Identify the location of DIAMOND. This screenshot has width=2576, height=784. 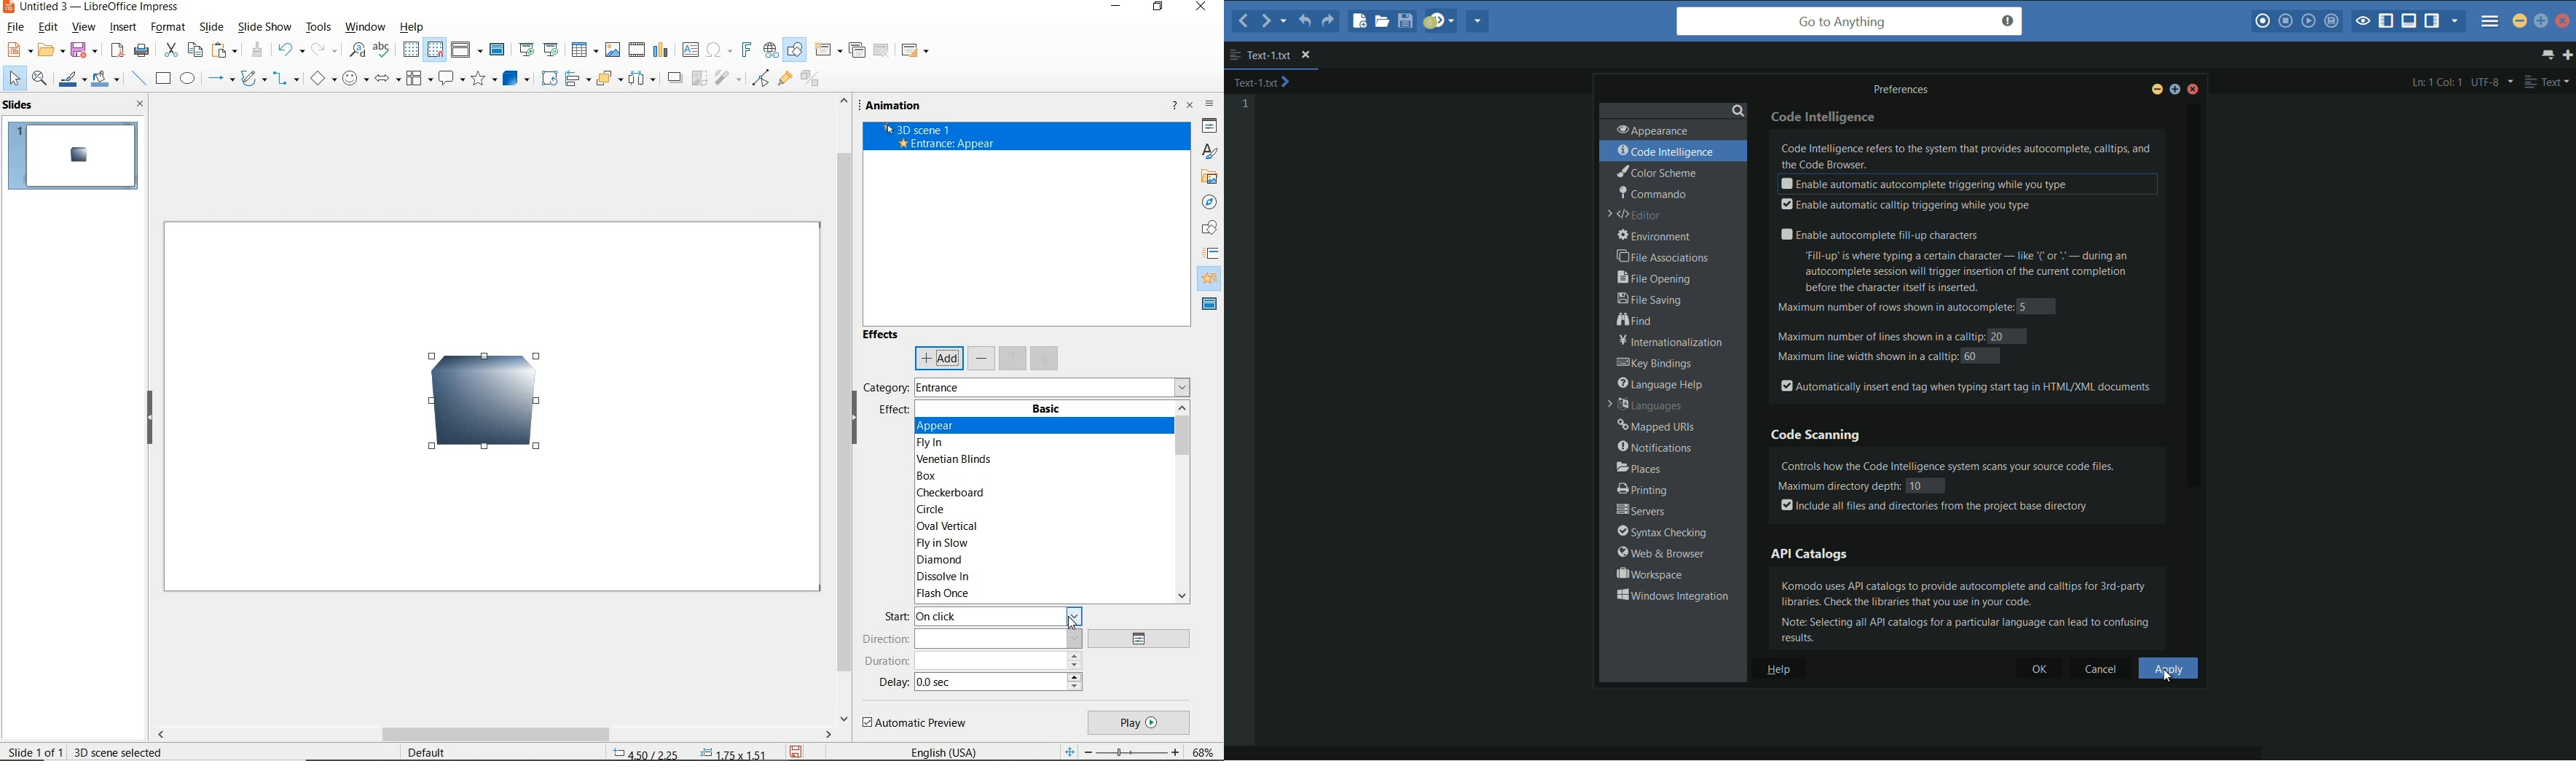
(941, 561).